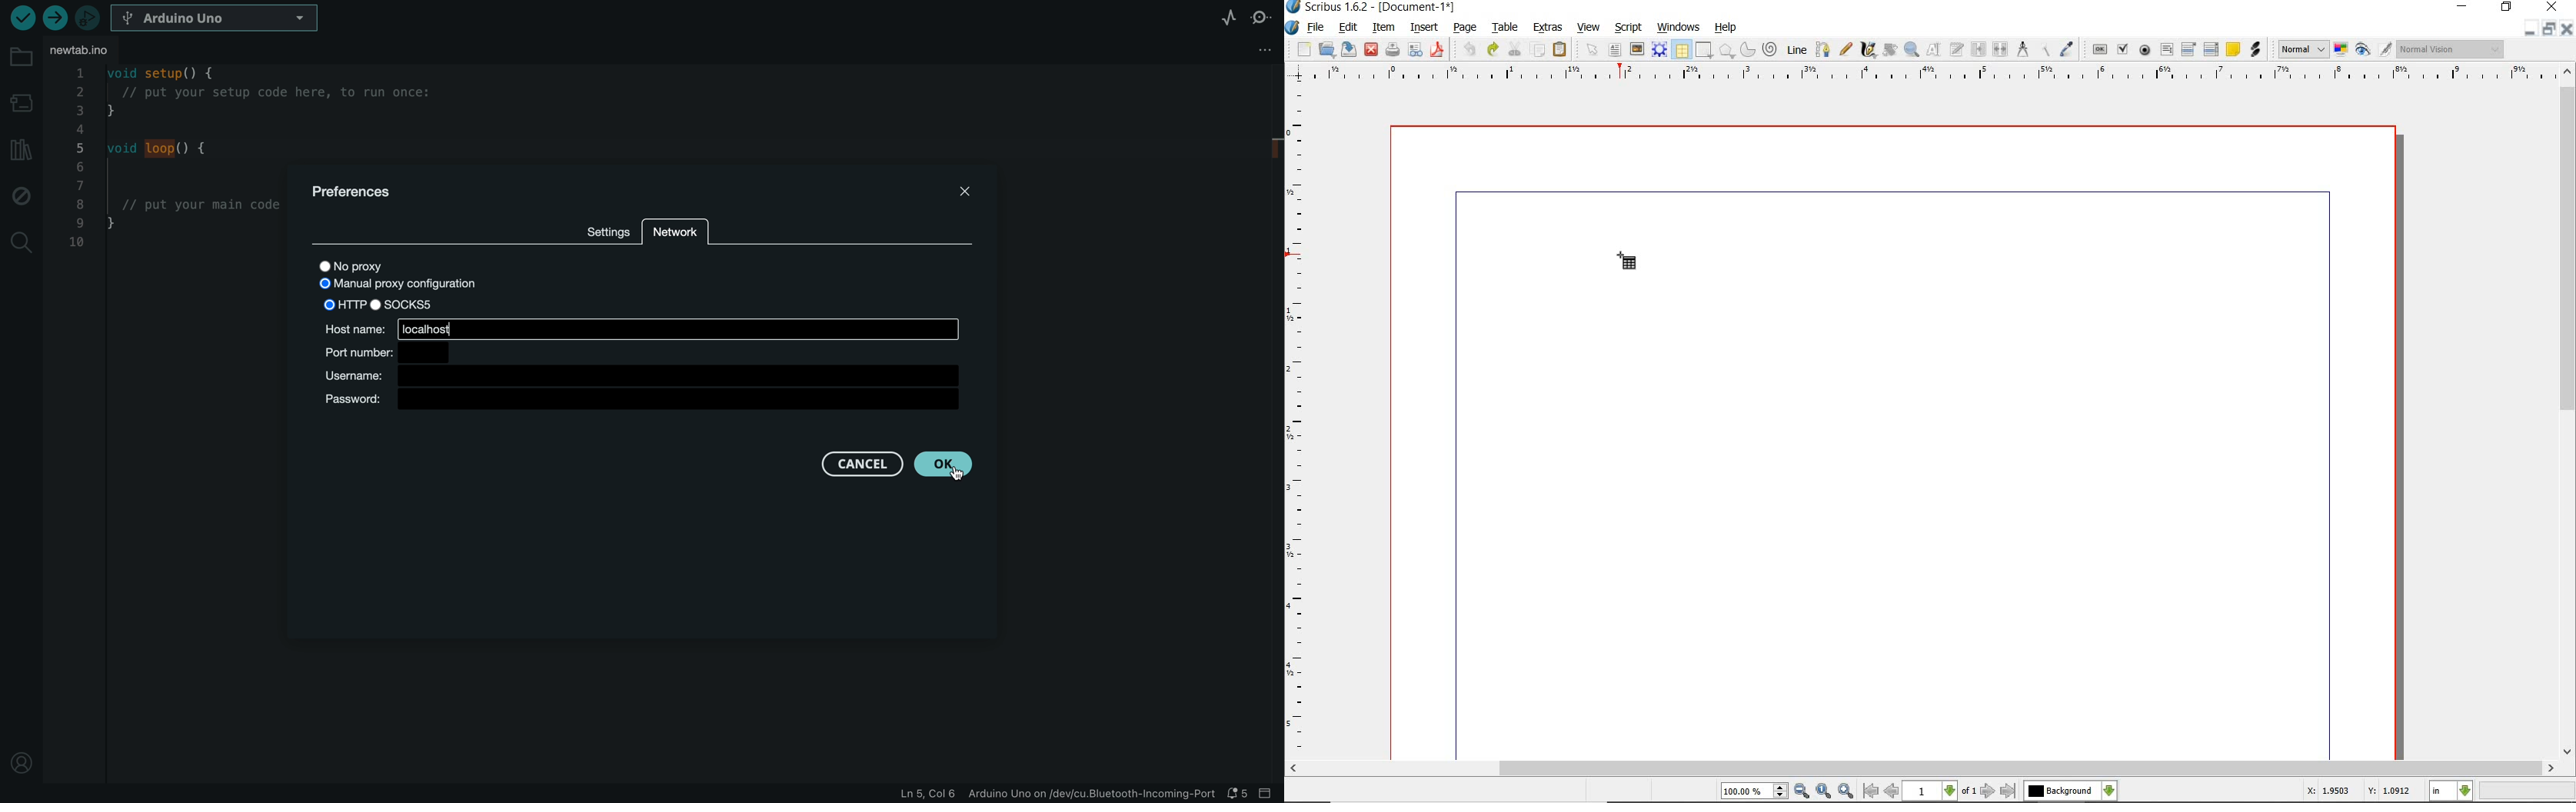 The image size is (2576, 812). What do you see at coordinates (2167, 49) in the screenshot?
I see `pdf text field` at bounding box center [2167, 49].